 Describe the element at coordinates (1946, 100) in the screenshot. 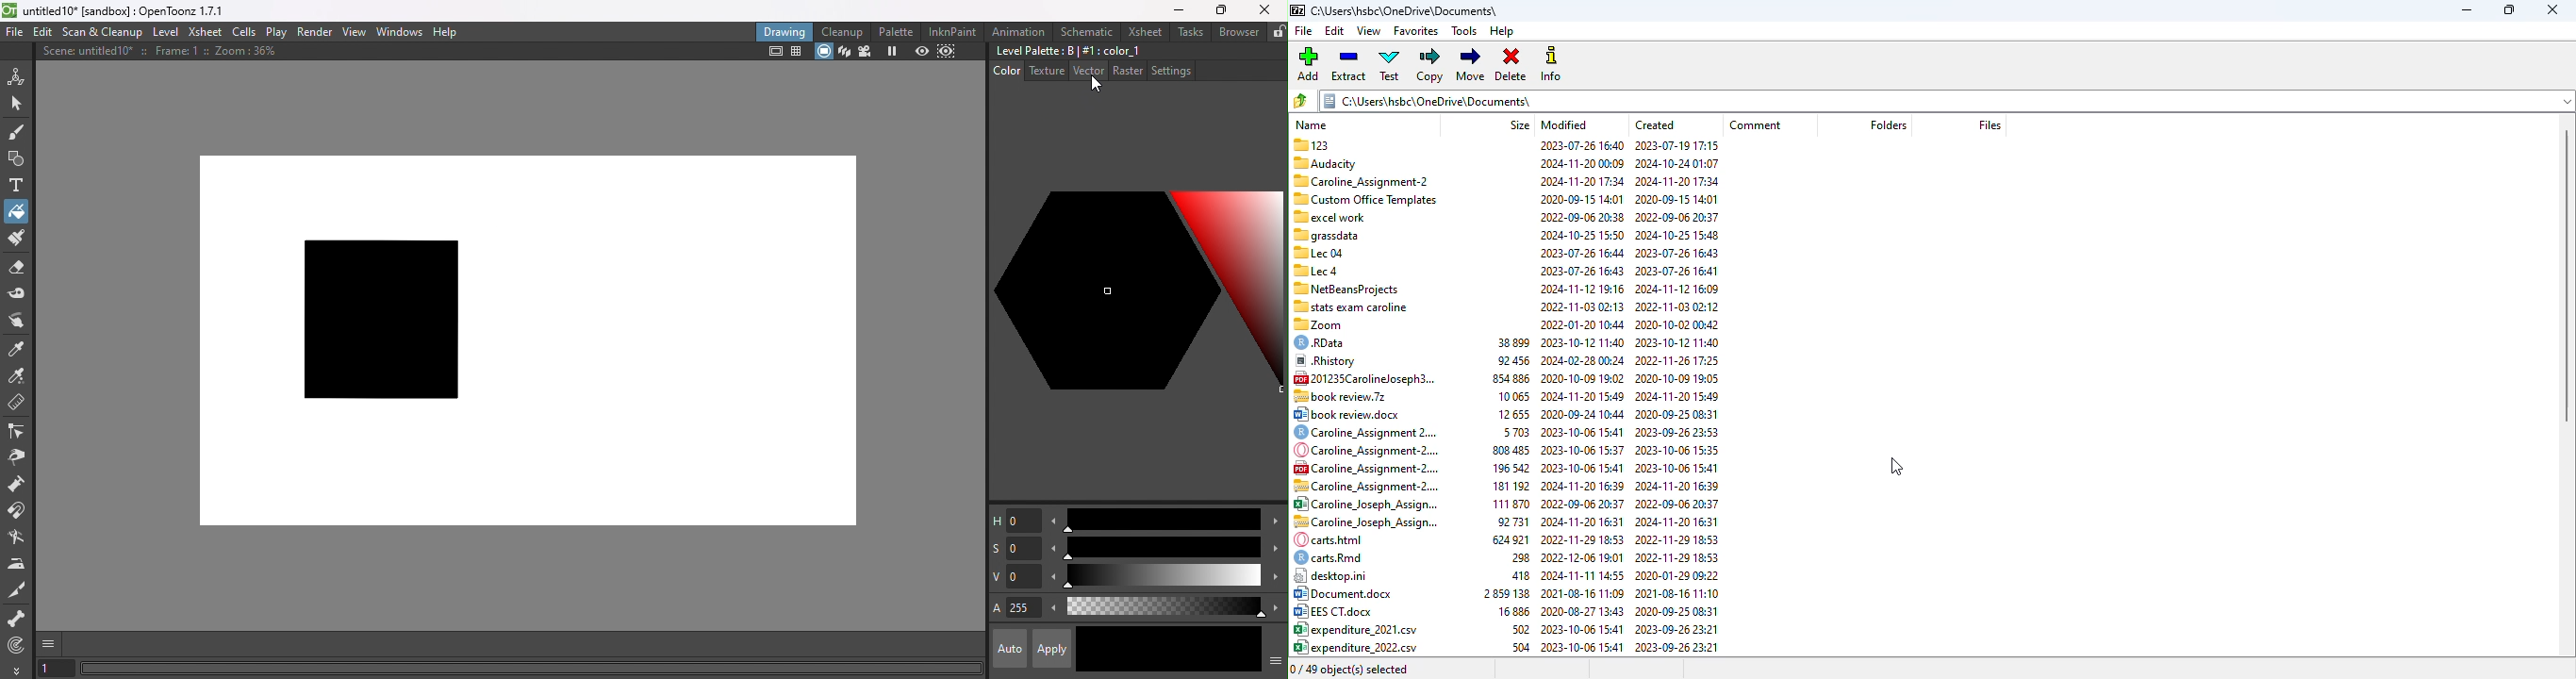

I see `current folder` at that location.